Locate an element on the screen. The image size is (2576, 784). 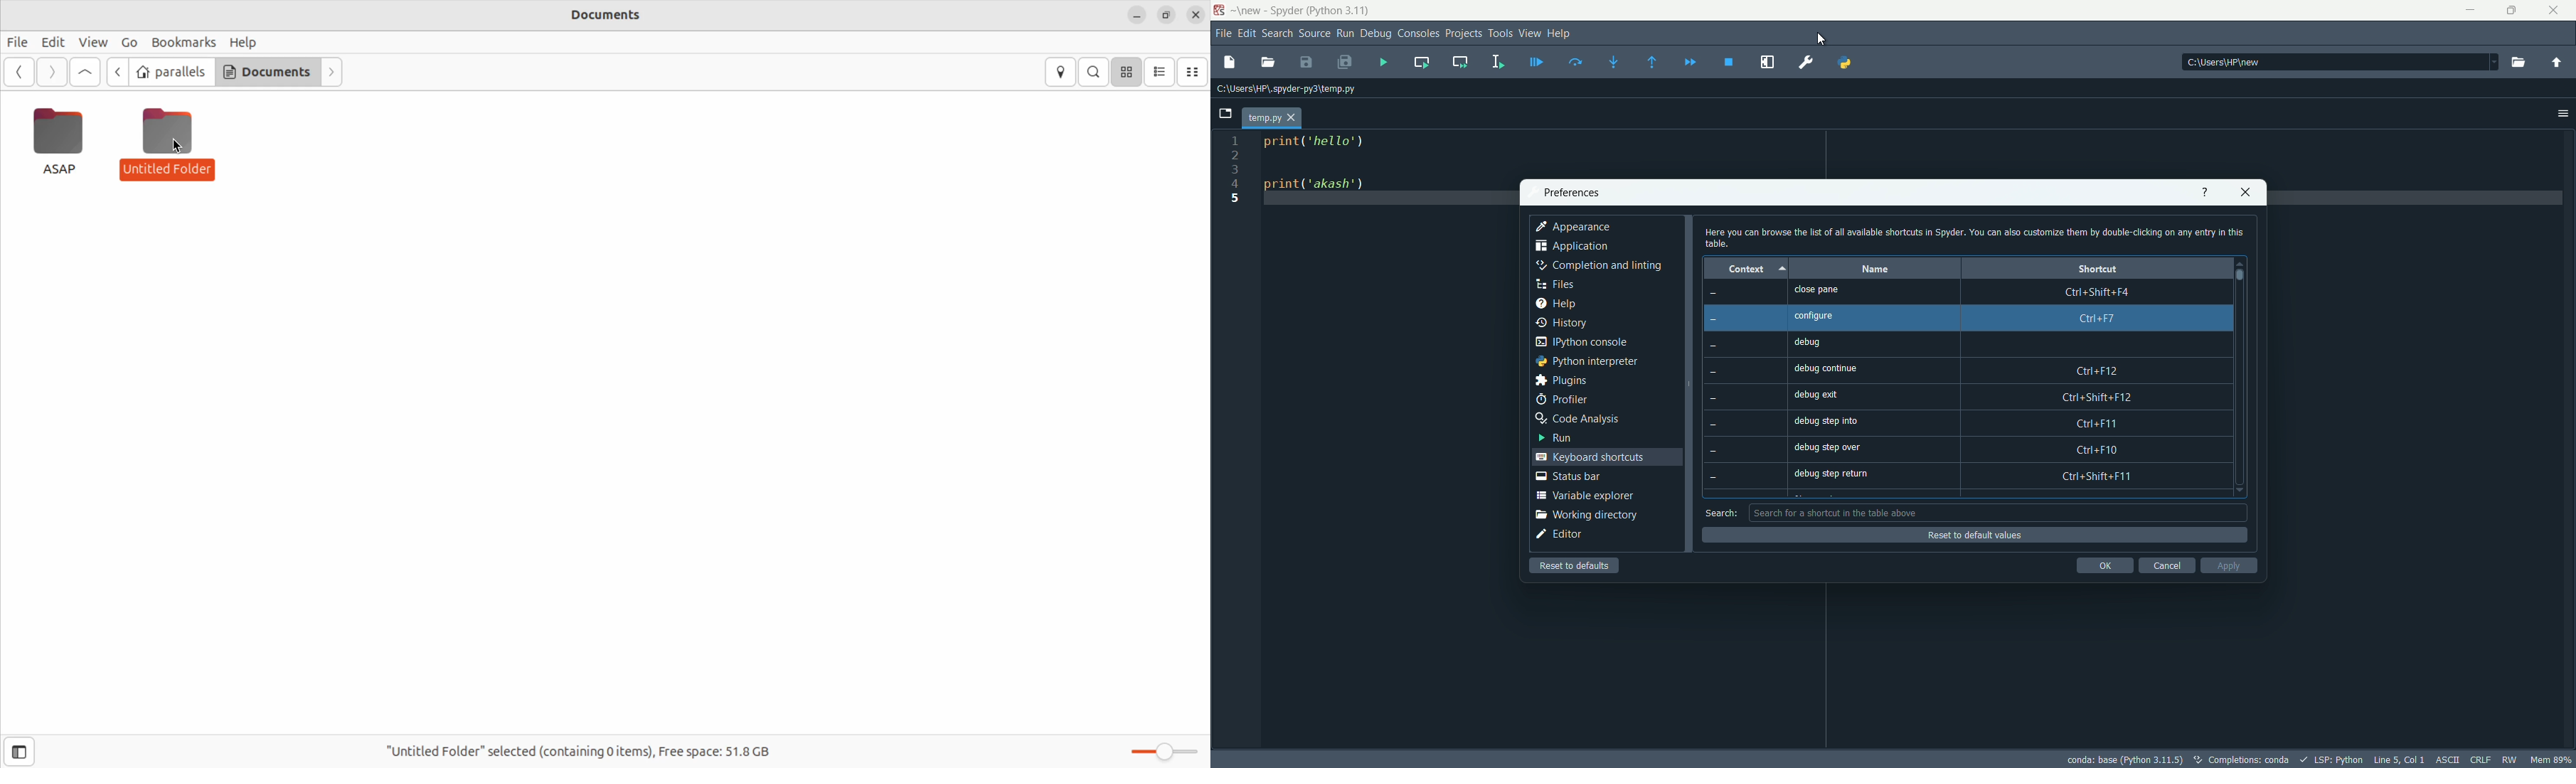
help menu is located at coordinates (1560, 33).